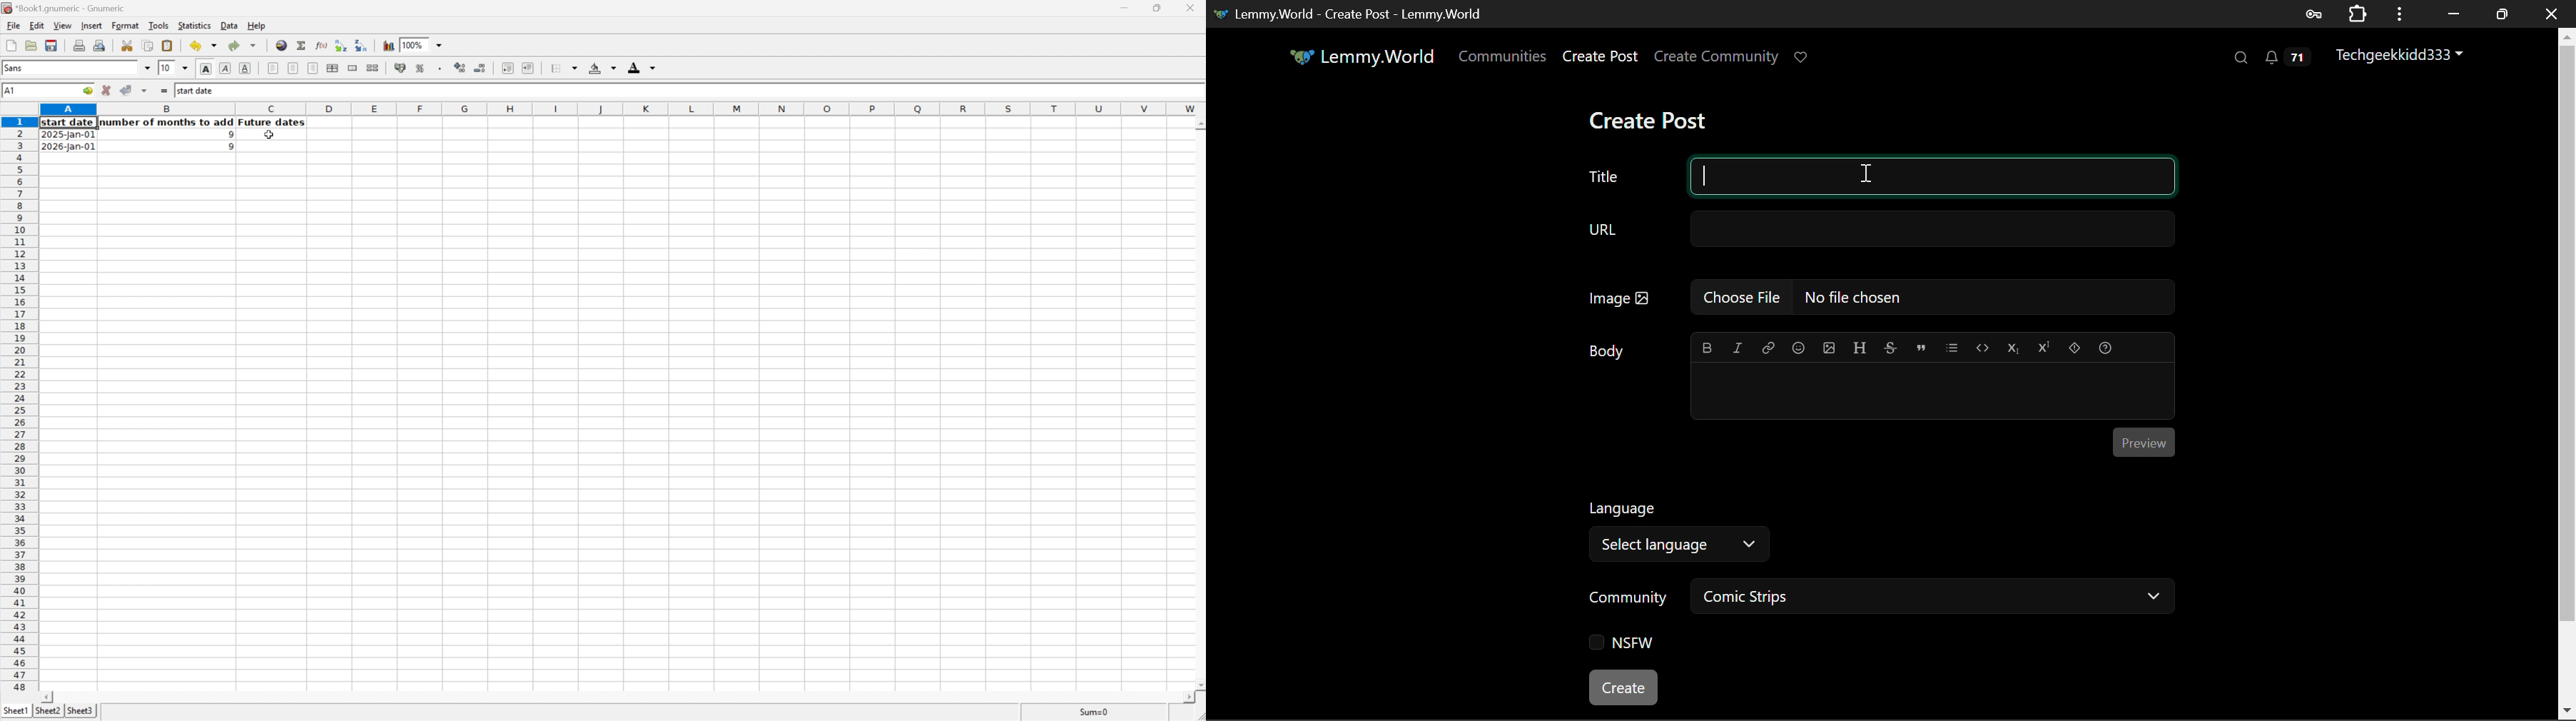 This screenshot has height=728, width=2576. What do you see at coordinates (1199, 123) in the screenshot?
I see `Scroll Up` at bounding box center [1199, 123].